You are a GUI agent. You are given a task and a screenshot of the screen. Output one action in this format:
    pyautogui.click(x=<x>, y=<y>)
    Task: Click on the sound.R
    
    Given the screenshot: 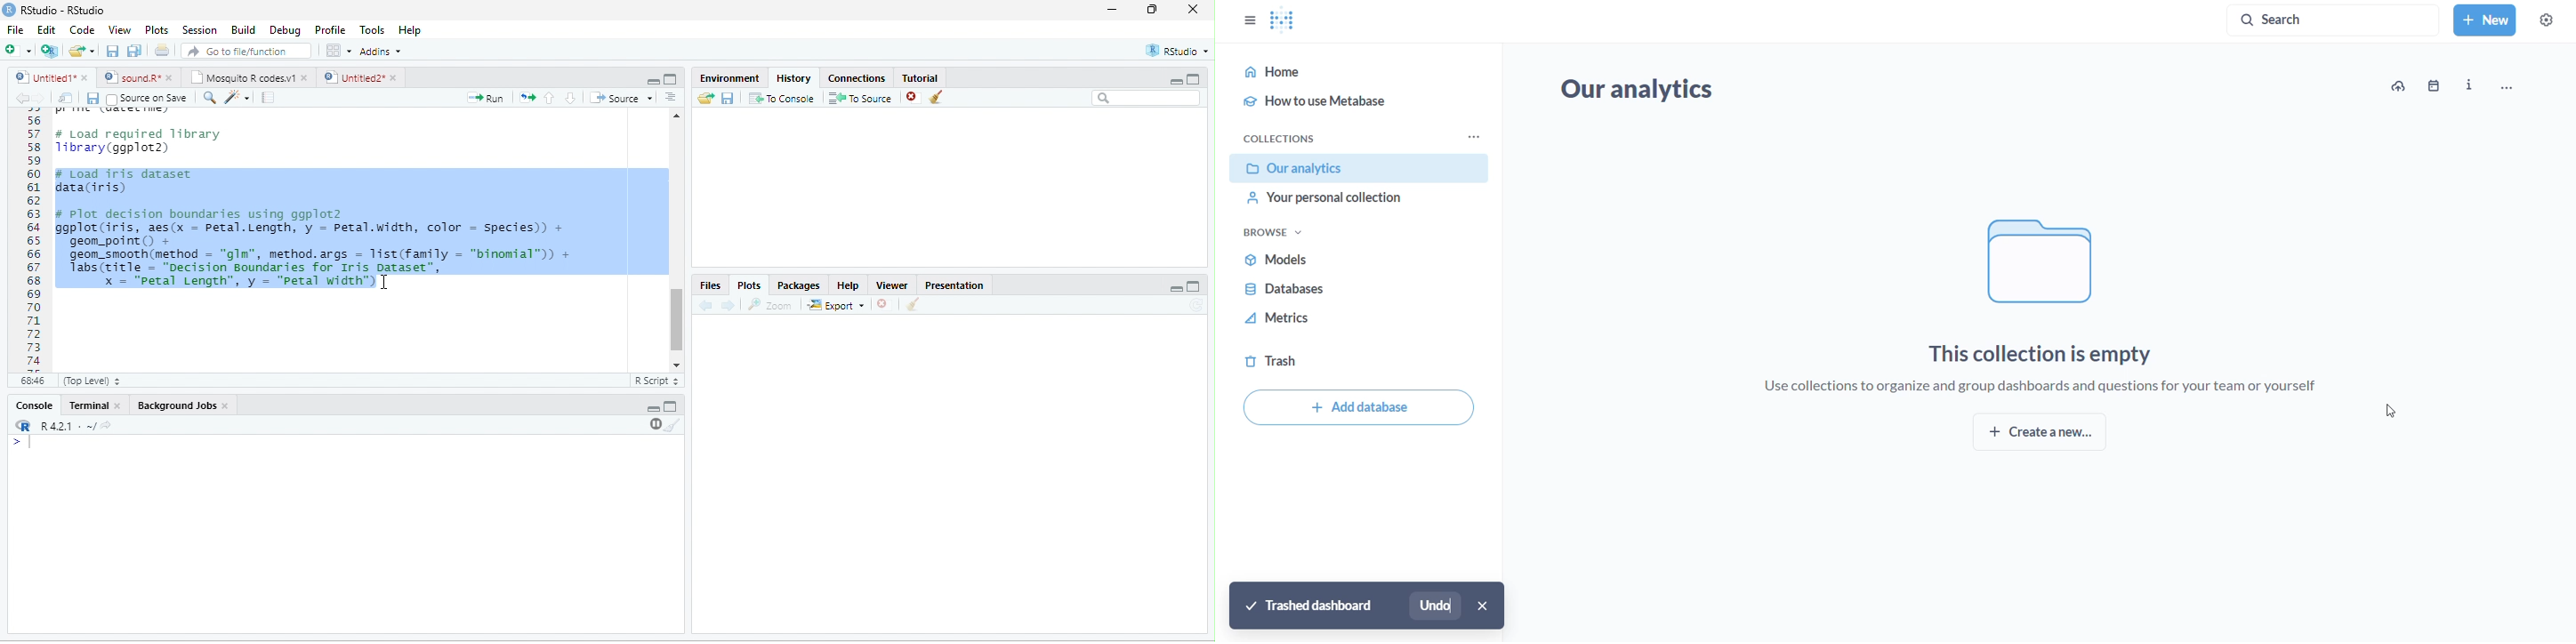 What is the action you would take?
    pyautogui.click(x=132, y=77)
    